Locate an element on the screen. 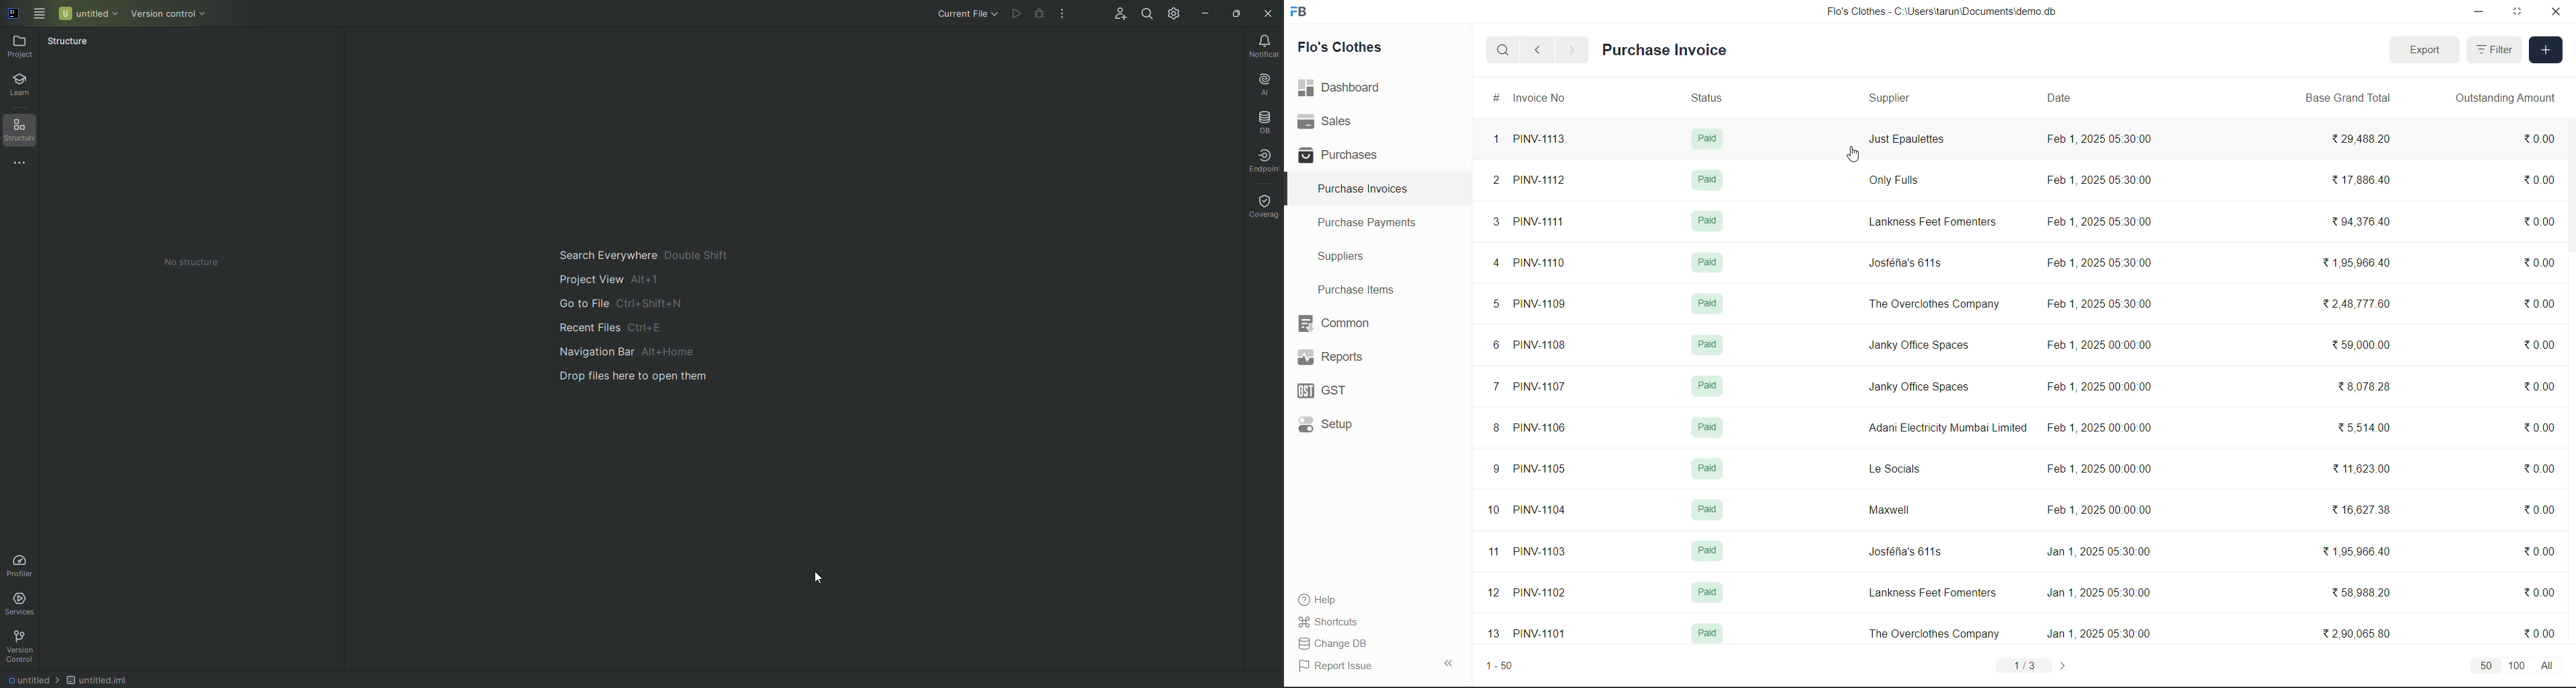 The width and height of the screenshot is (2576, 700). Paid is located at coordinates (1707, 553).